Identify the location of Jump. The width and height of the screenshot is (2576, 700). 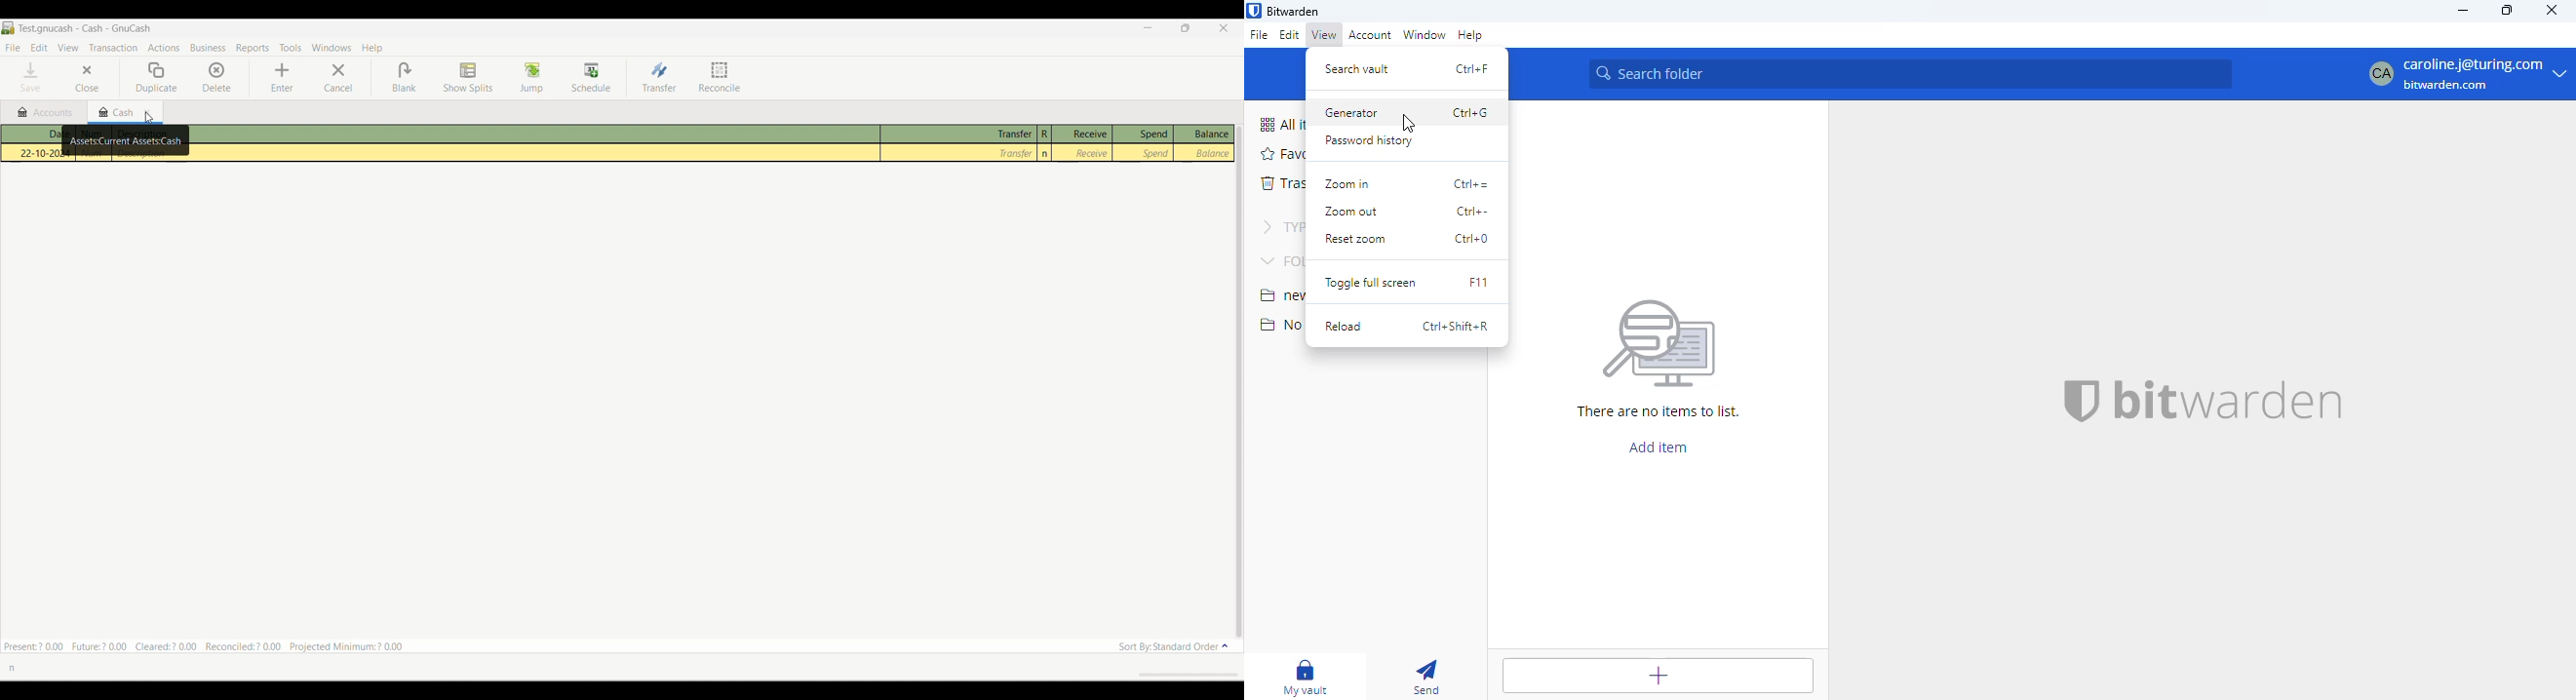
(532, 78).